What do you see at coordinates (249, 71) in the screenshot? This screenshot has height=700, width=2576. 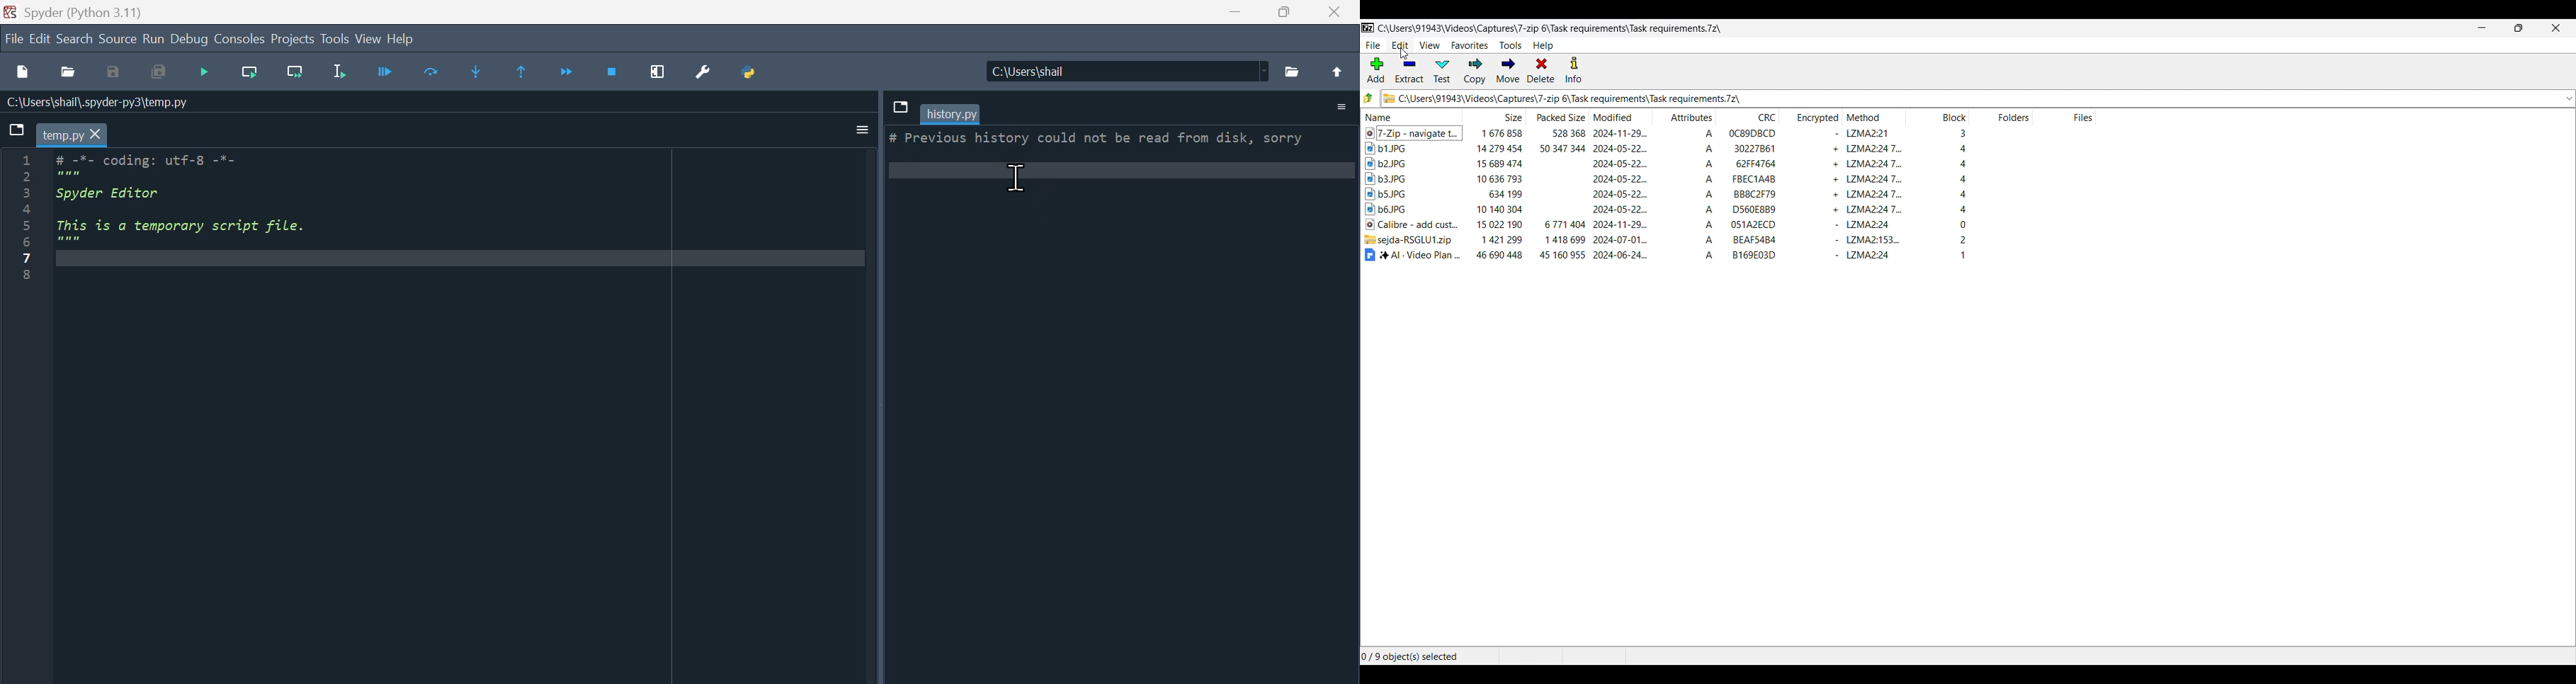 I see `Run current cell` at bounding box center [249, 71].